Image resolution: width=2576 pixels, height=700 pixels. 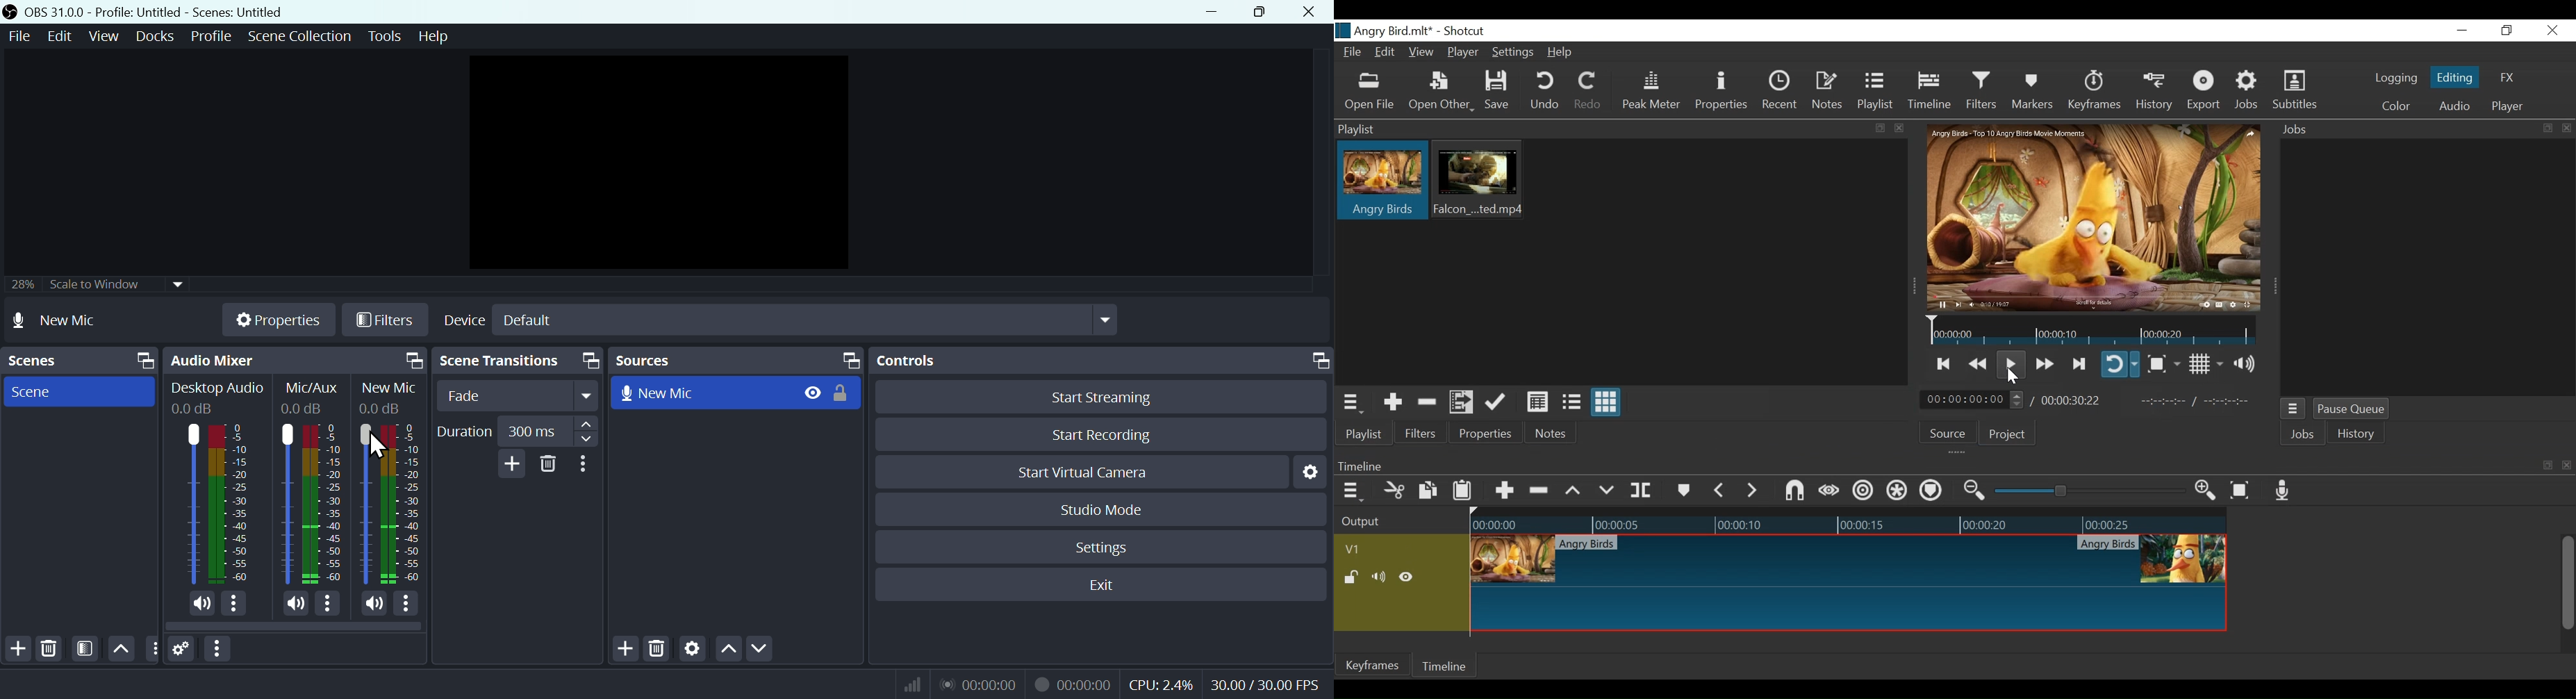 I want to click on Ripple markers, so click(x=1930, y=492).